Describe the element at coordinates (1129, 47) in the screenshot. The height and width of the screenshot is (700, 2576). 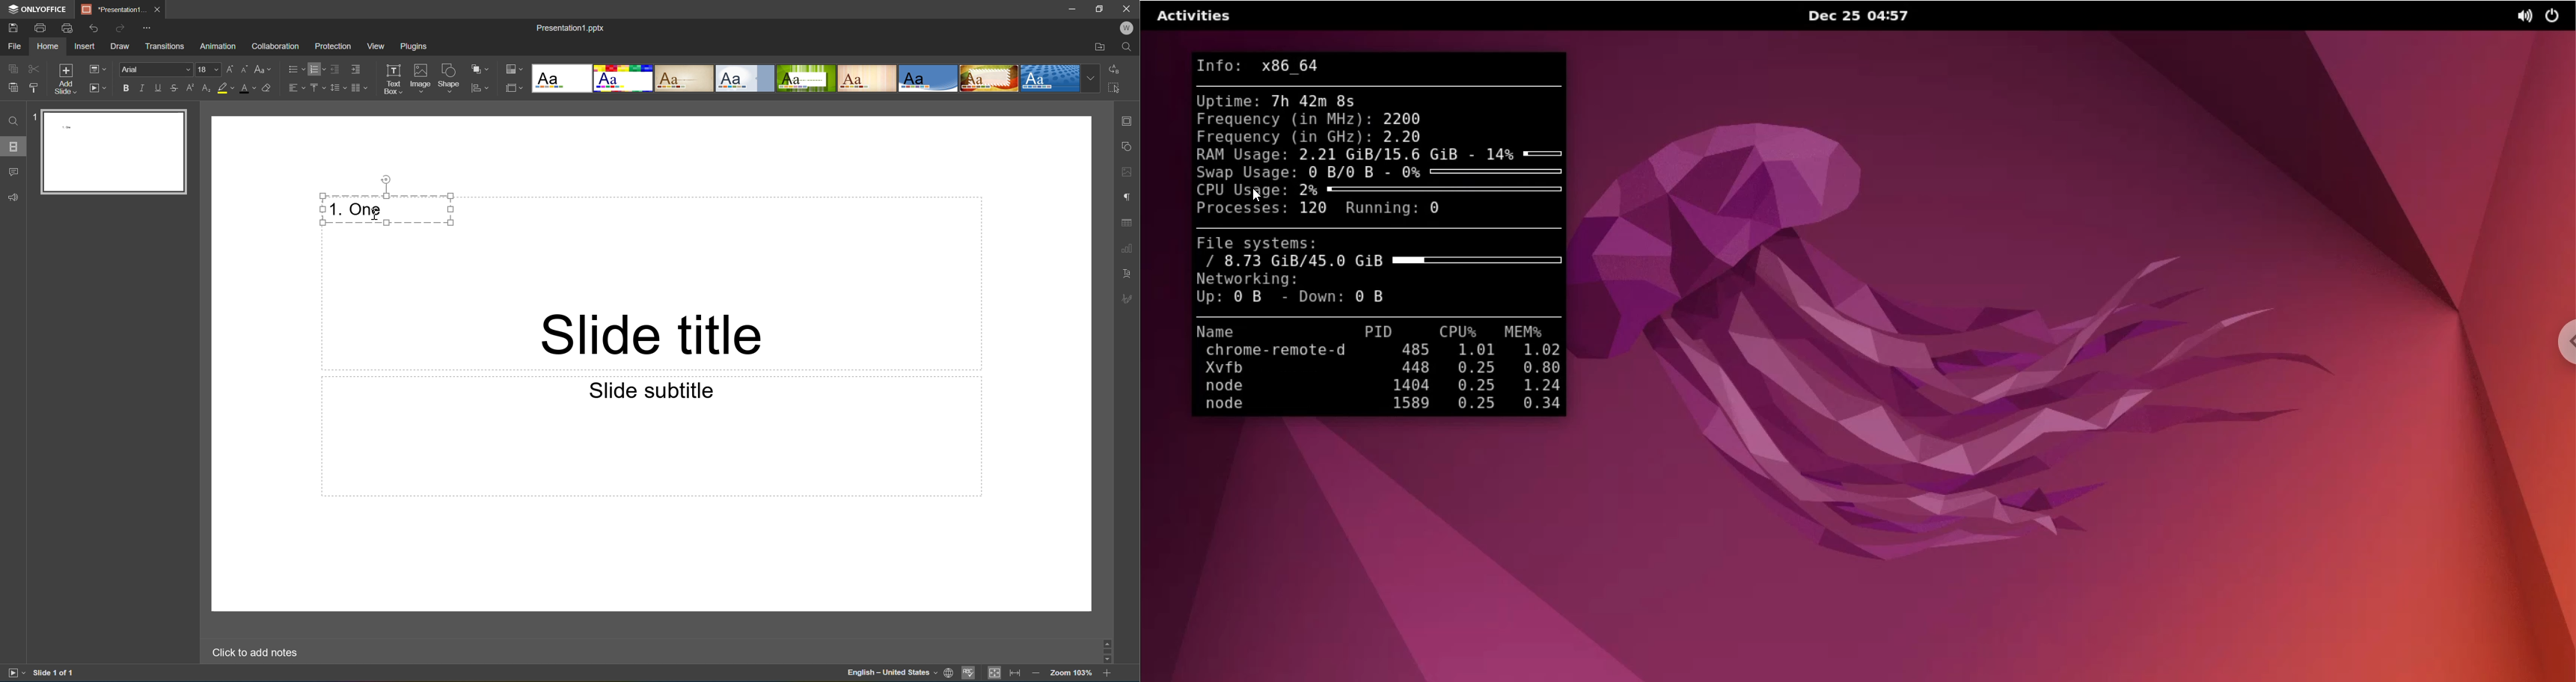
I see `Find` at that location.